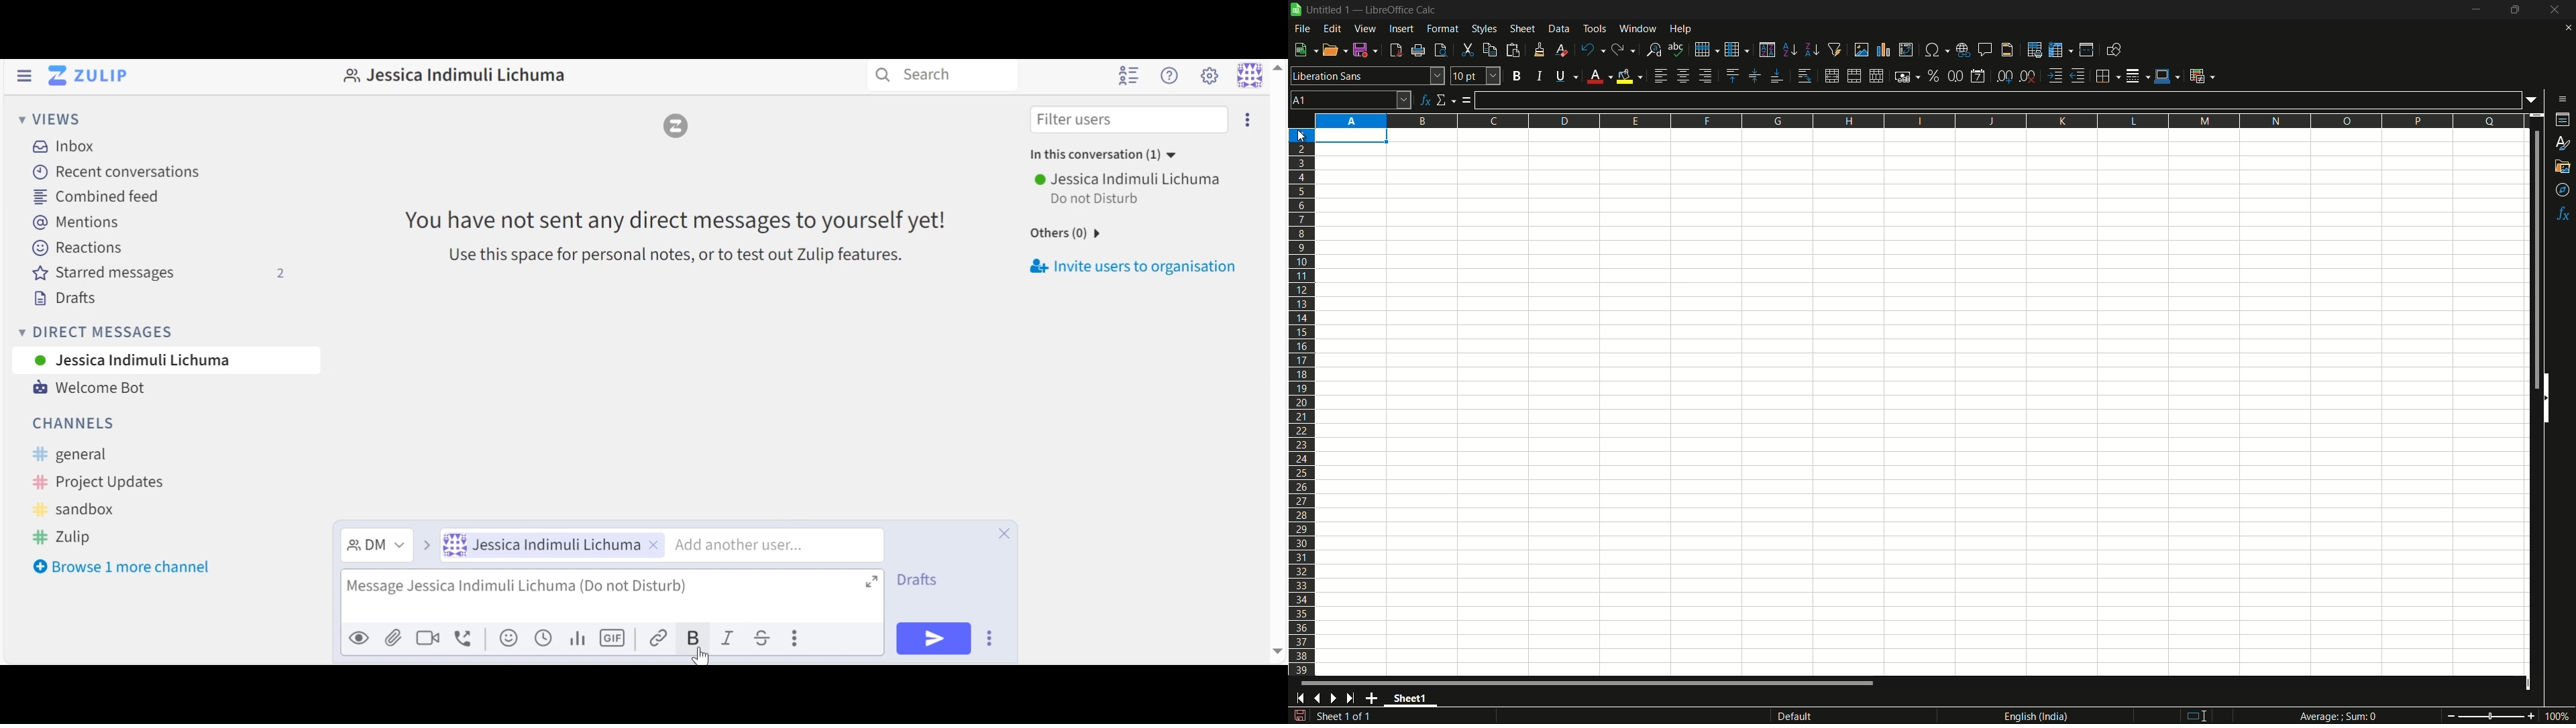 This screenshot has height=728, width=2576. I want to click on Hide user list, so click(1126, 76).